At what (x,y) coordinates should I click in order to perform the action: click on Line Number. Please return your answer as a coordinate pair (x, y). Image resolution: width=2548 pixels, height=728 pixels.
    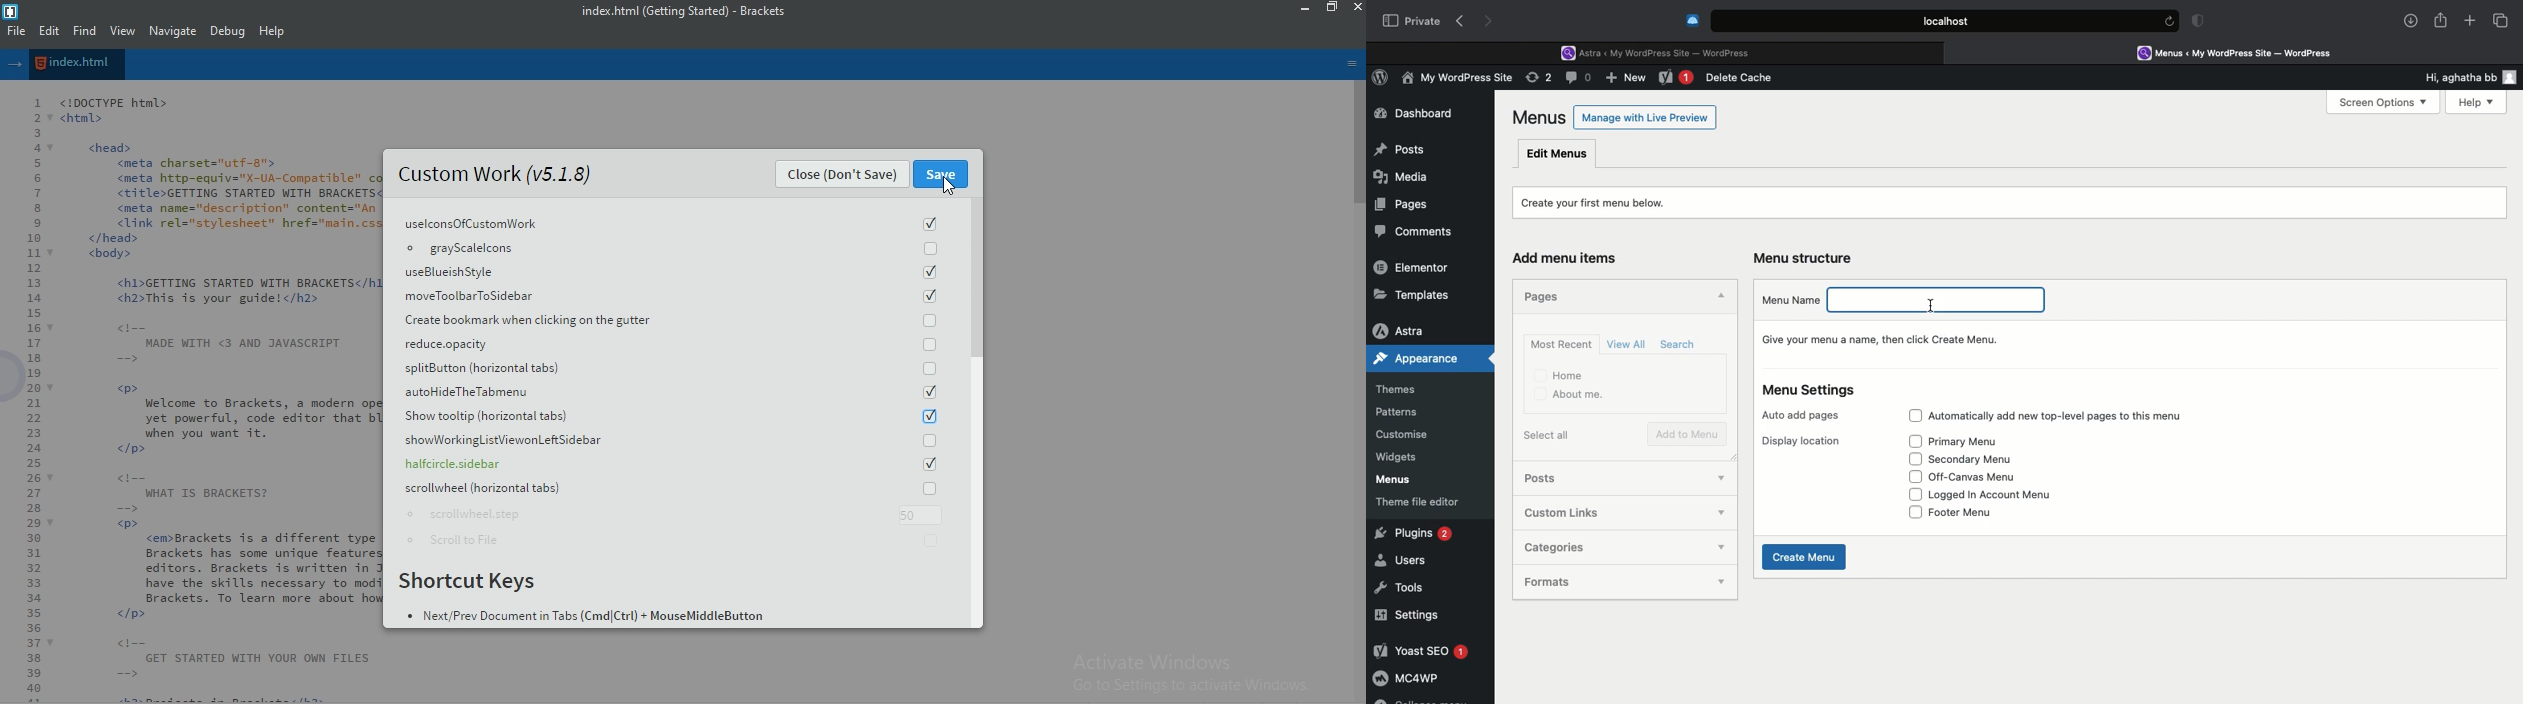
    Looking at the image, I should click on (26, 397).